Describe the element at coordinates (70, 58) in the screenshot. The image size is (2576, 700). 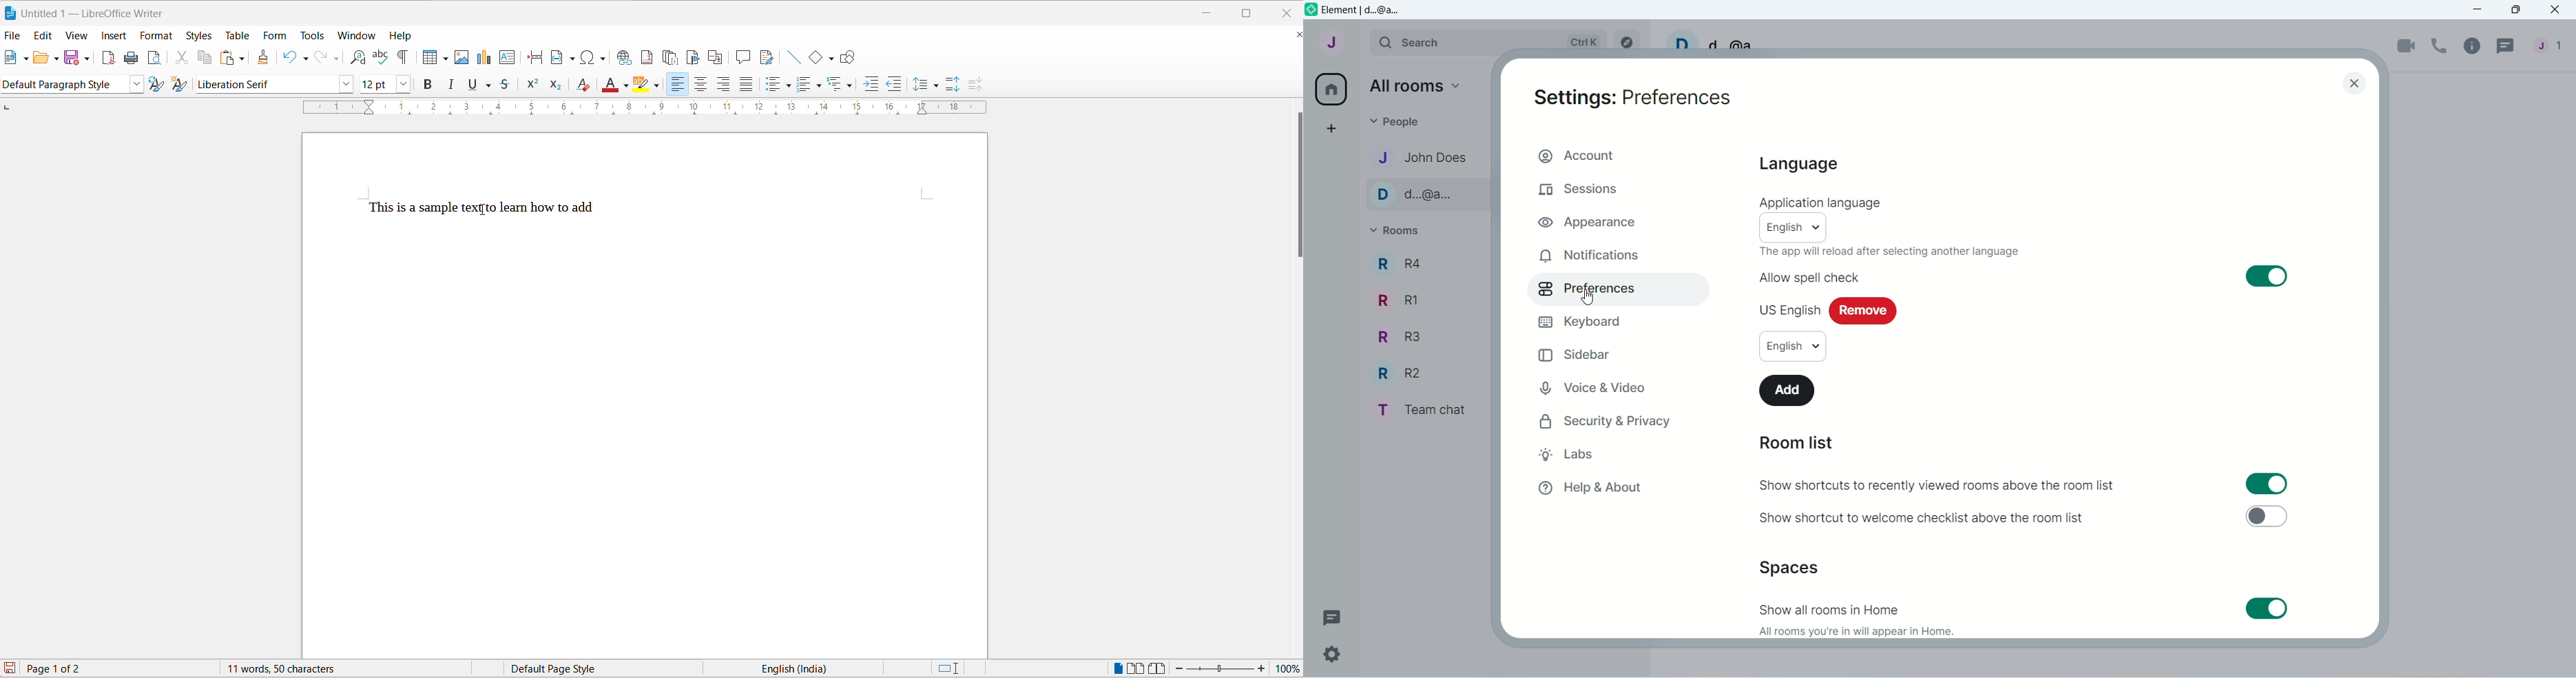
I see `save` at that location.